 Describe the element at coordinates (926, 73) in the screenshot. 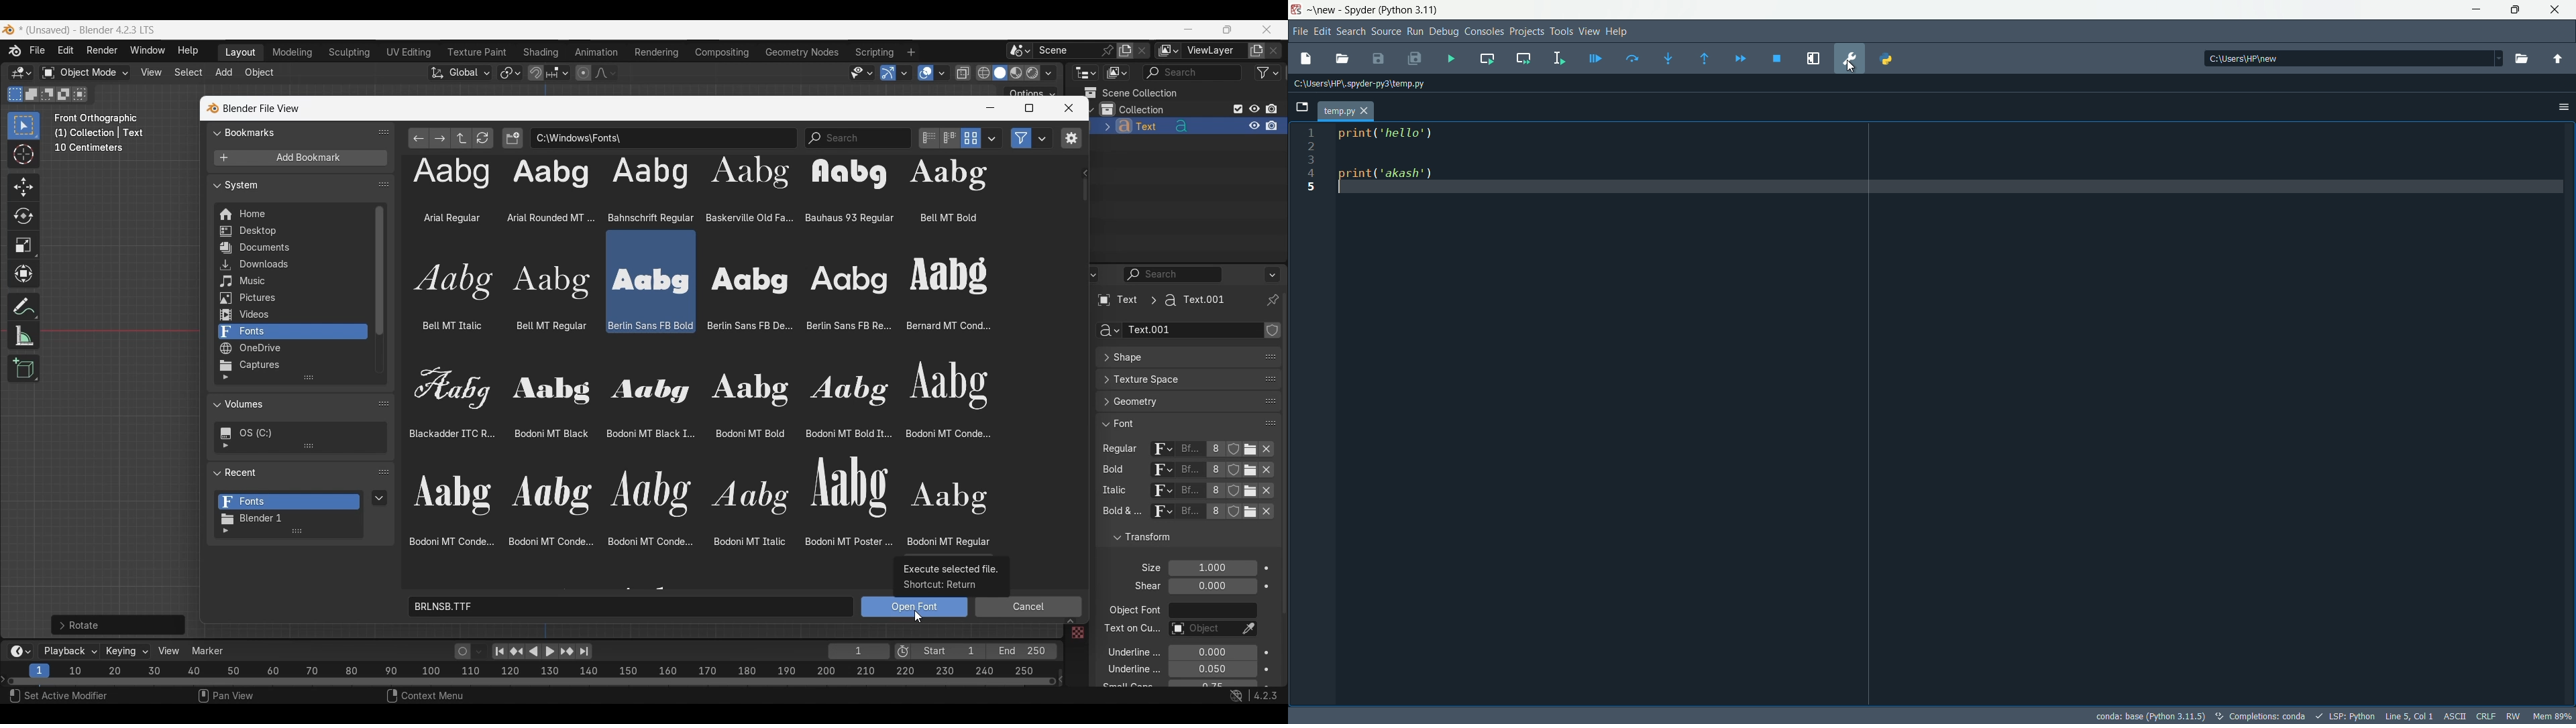

I see `Show overlay` at that location.